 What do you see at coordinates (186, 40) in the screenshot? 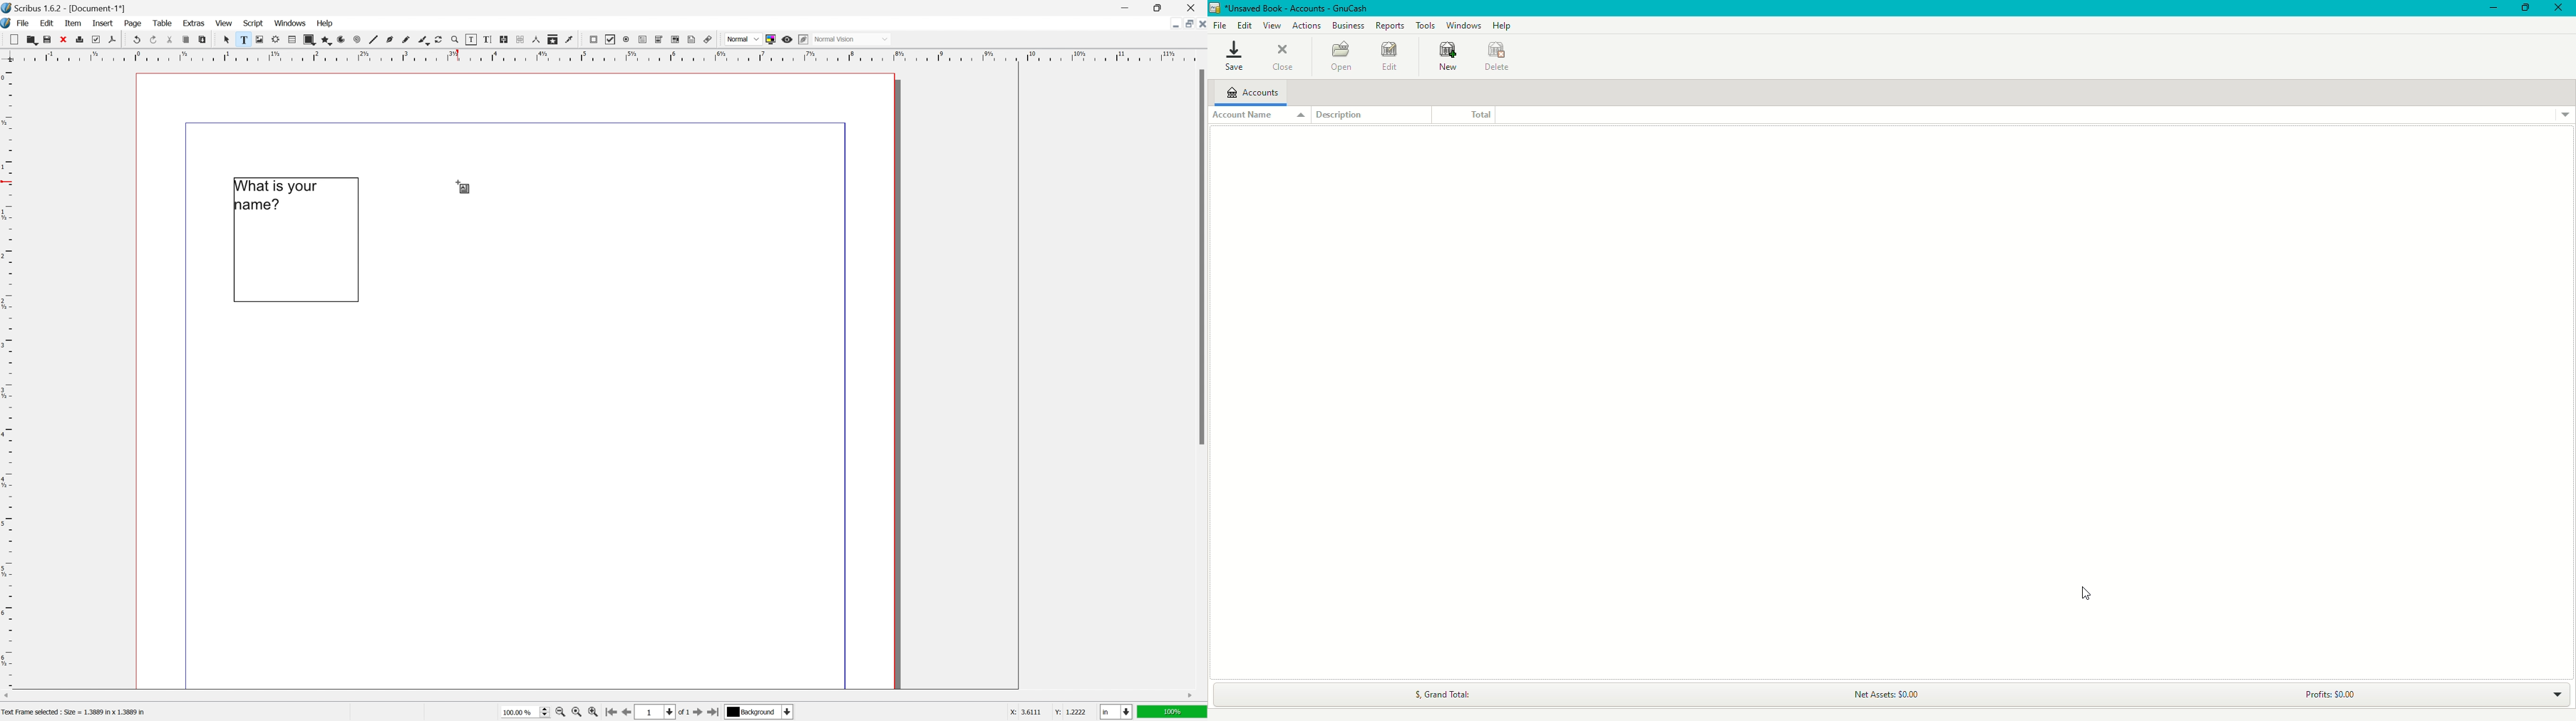
I see `copy` at bounding box center [186, 40].